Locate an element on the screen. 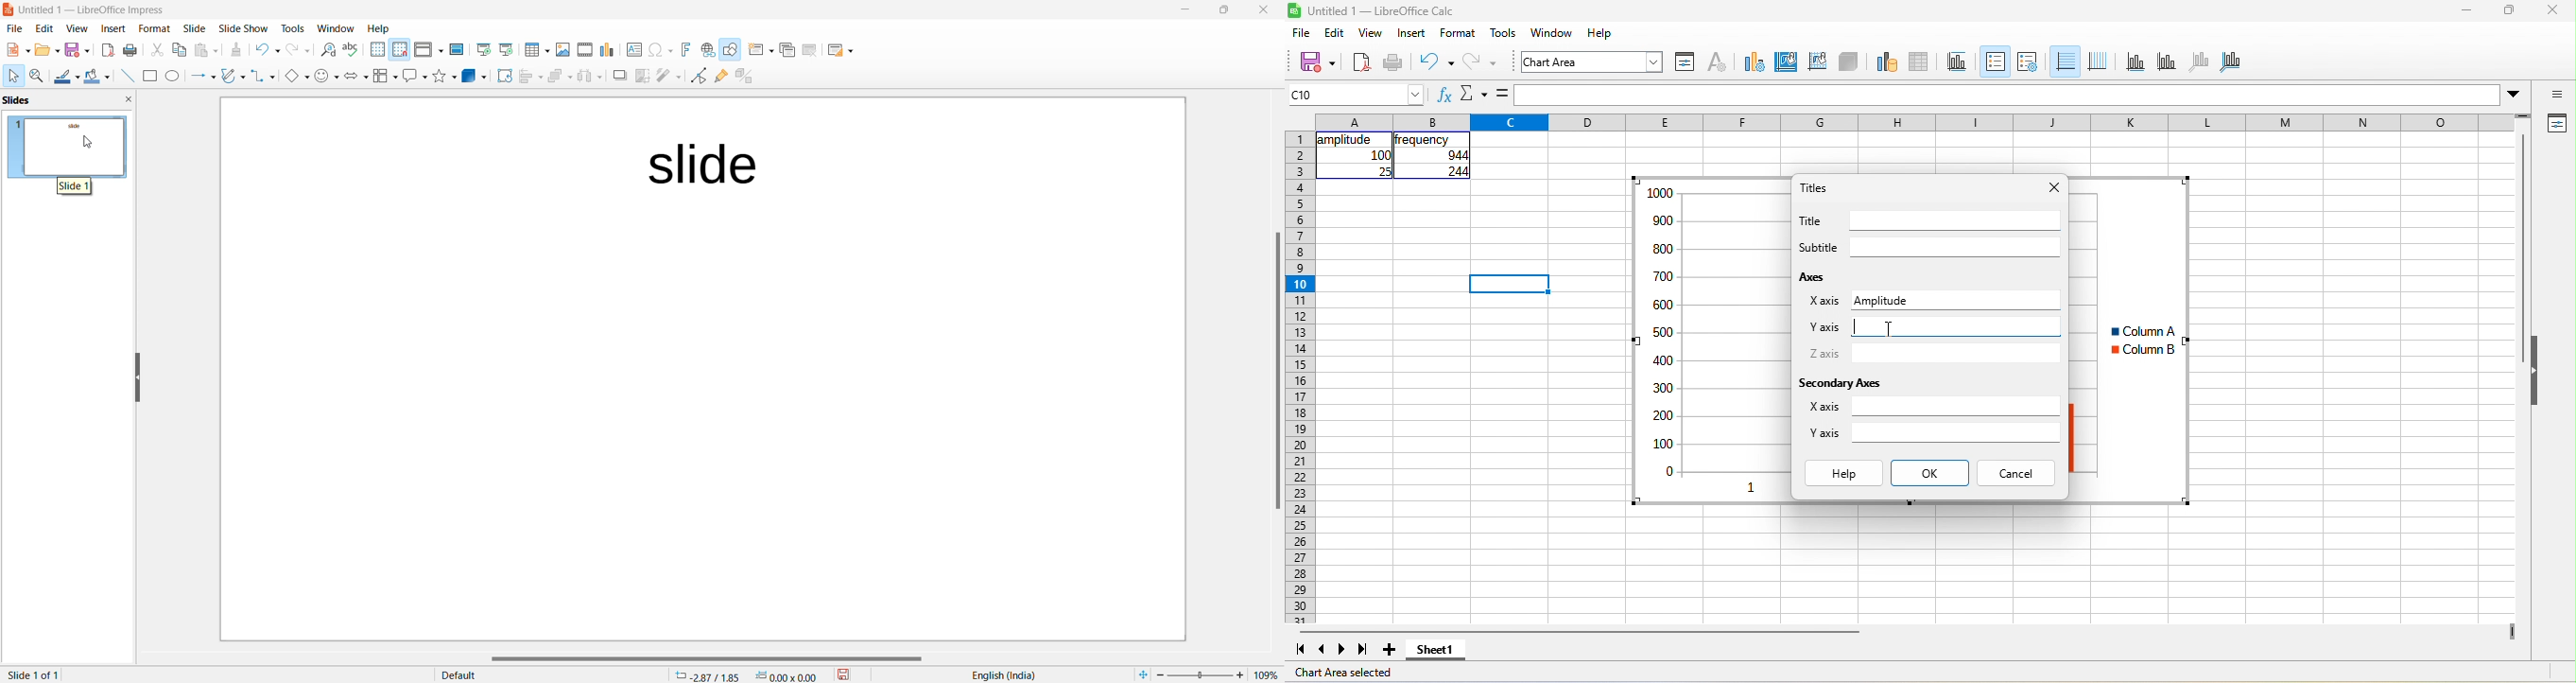  Column chart is located at coordinates (2130, 340).